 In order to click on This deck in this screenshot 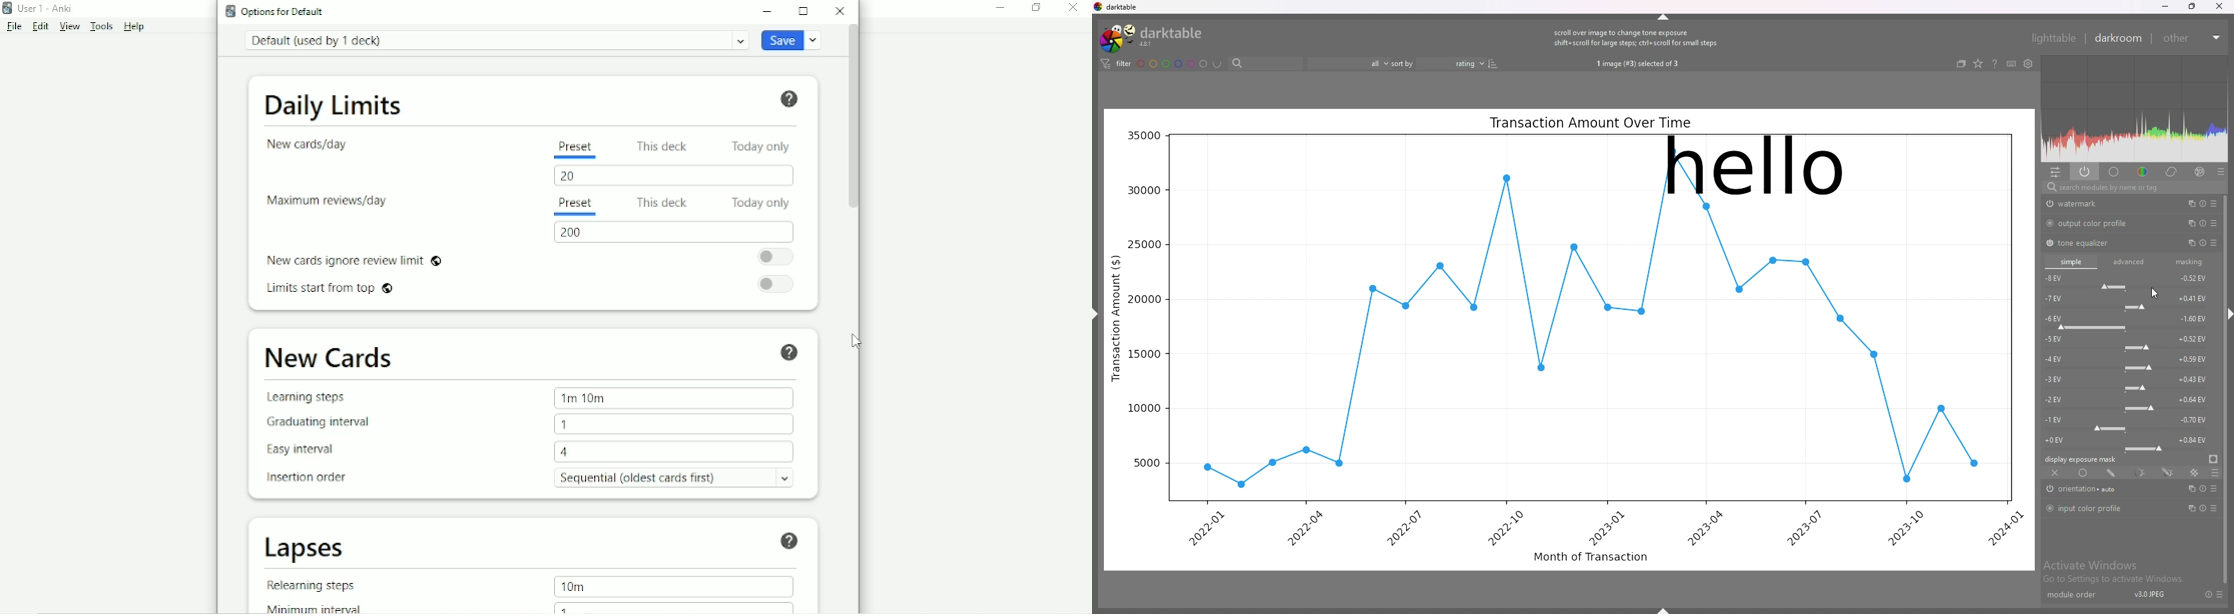, I will do `click(660, 202)`.